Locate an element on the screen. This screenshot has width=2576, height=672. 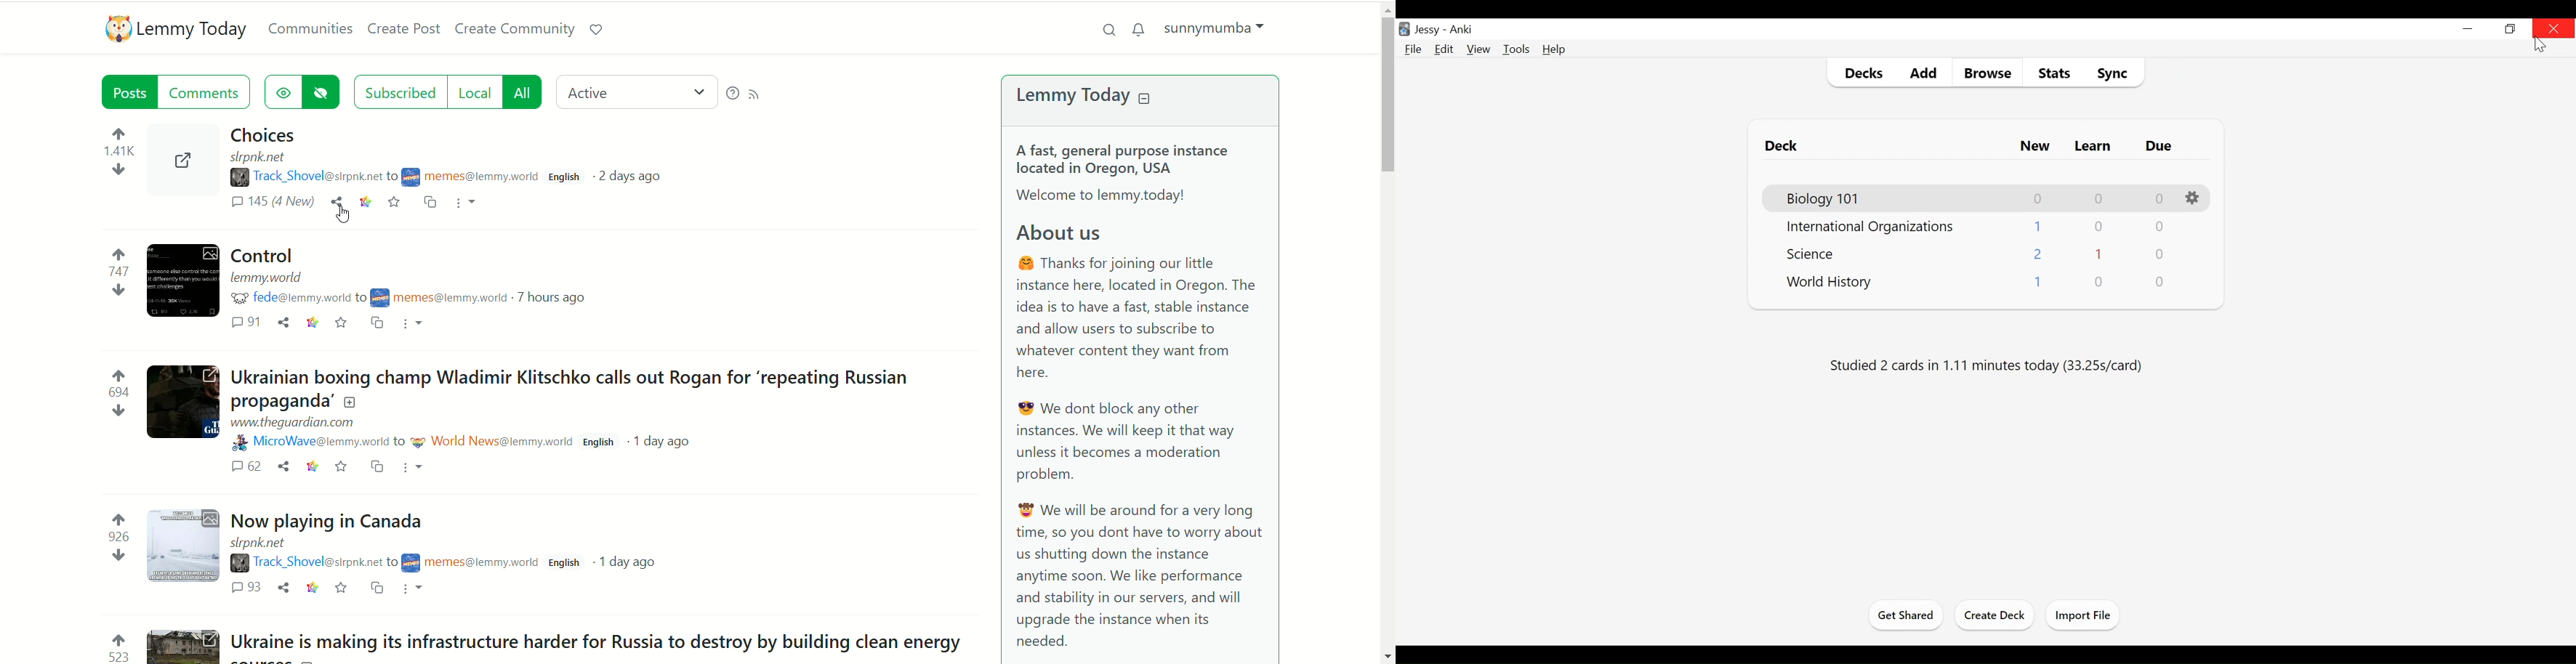
hide posts is located at coordinates (322, 94).